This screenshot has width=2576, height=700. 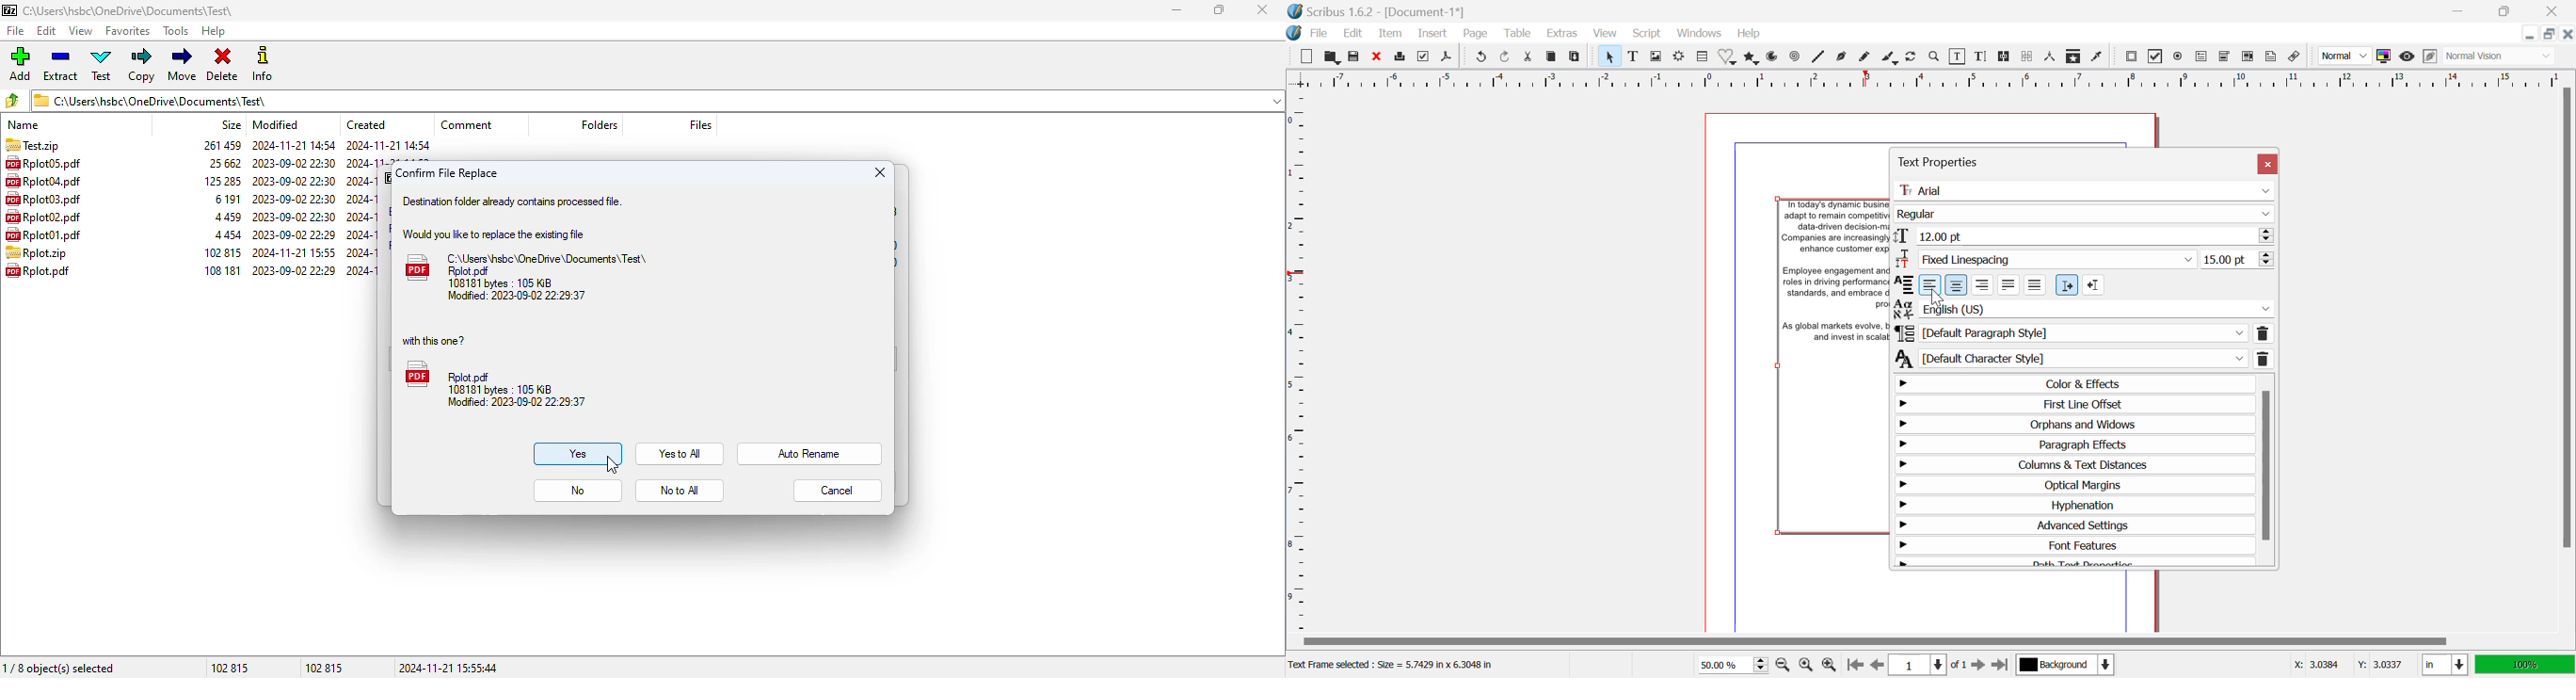 I want to click on Restore Down, so click(x=2463, y=10).